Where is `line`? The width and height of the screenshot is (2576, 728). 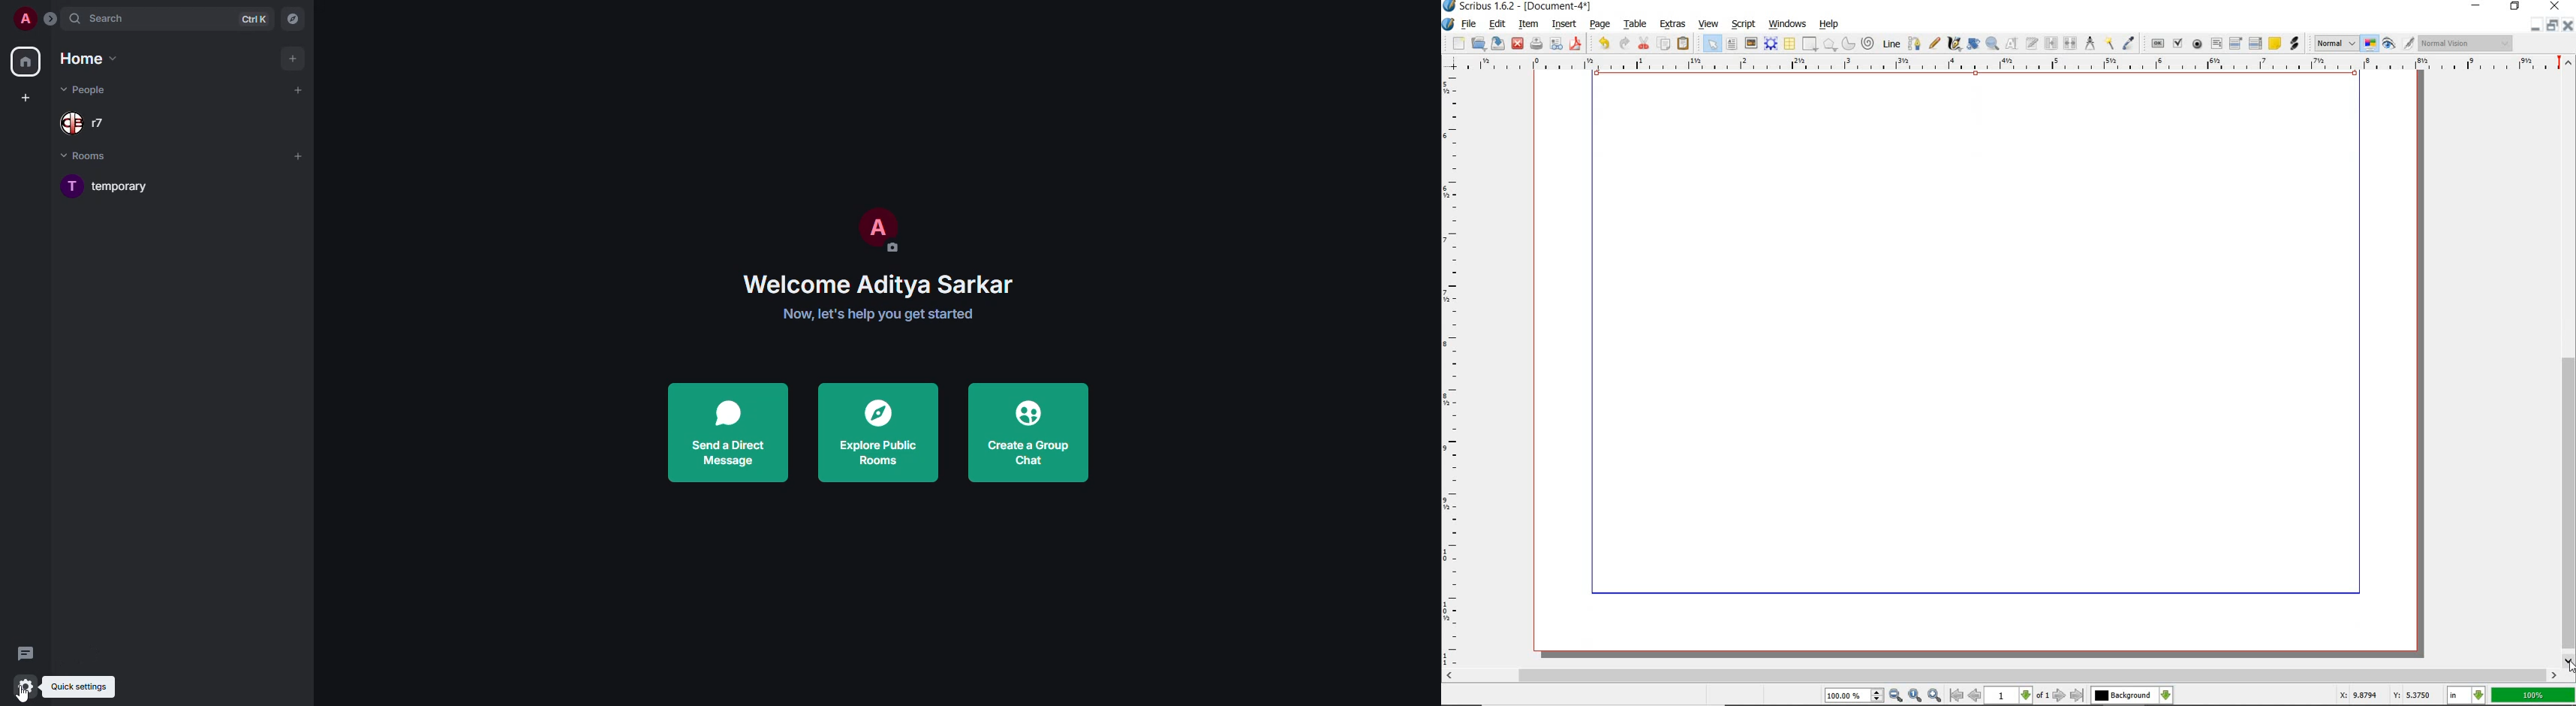 line is located at coordinates (1891, 44).